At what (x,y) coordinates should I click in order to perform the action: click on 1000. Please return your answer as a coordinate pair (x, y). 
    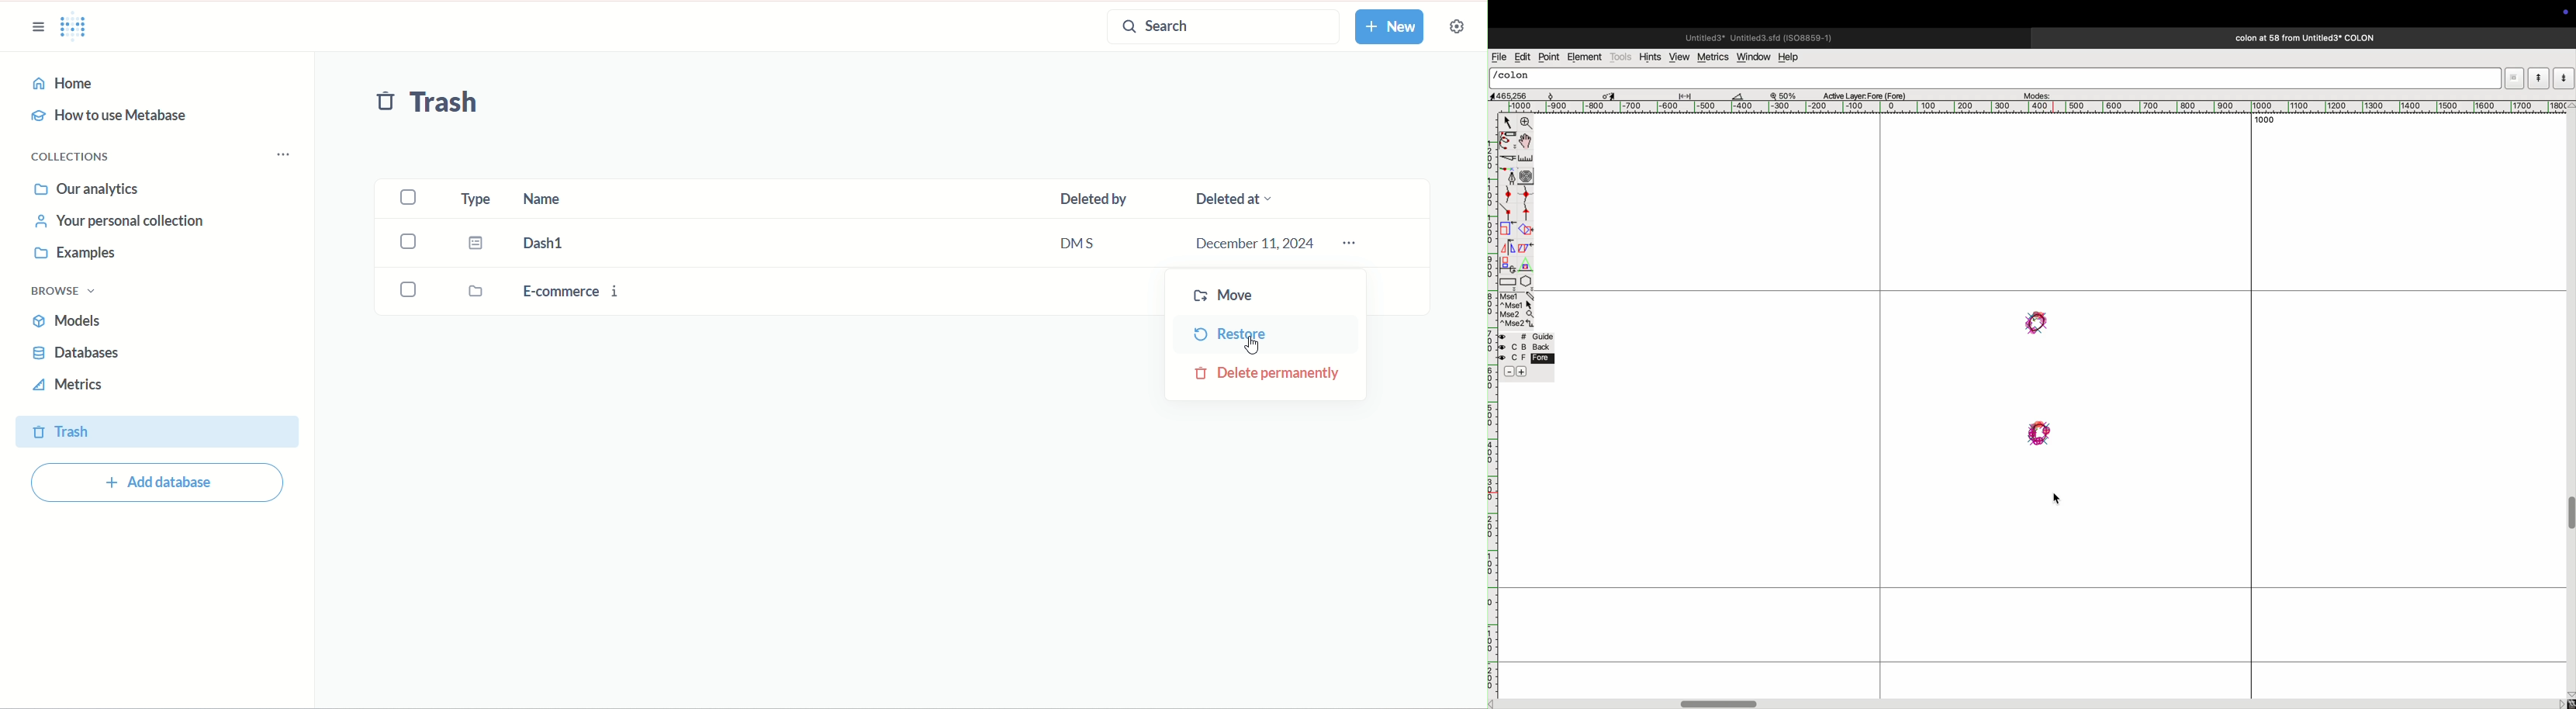
    Looking at the image, I should click on (2261, 121).